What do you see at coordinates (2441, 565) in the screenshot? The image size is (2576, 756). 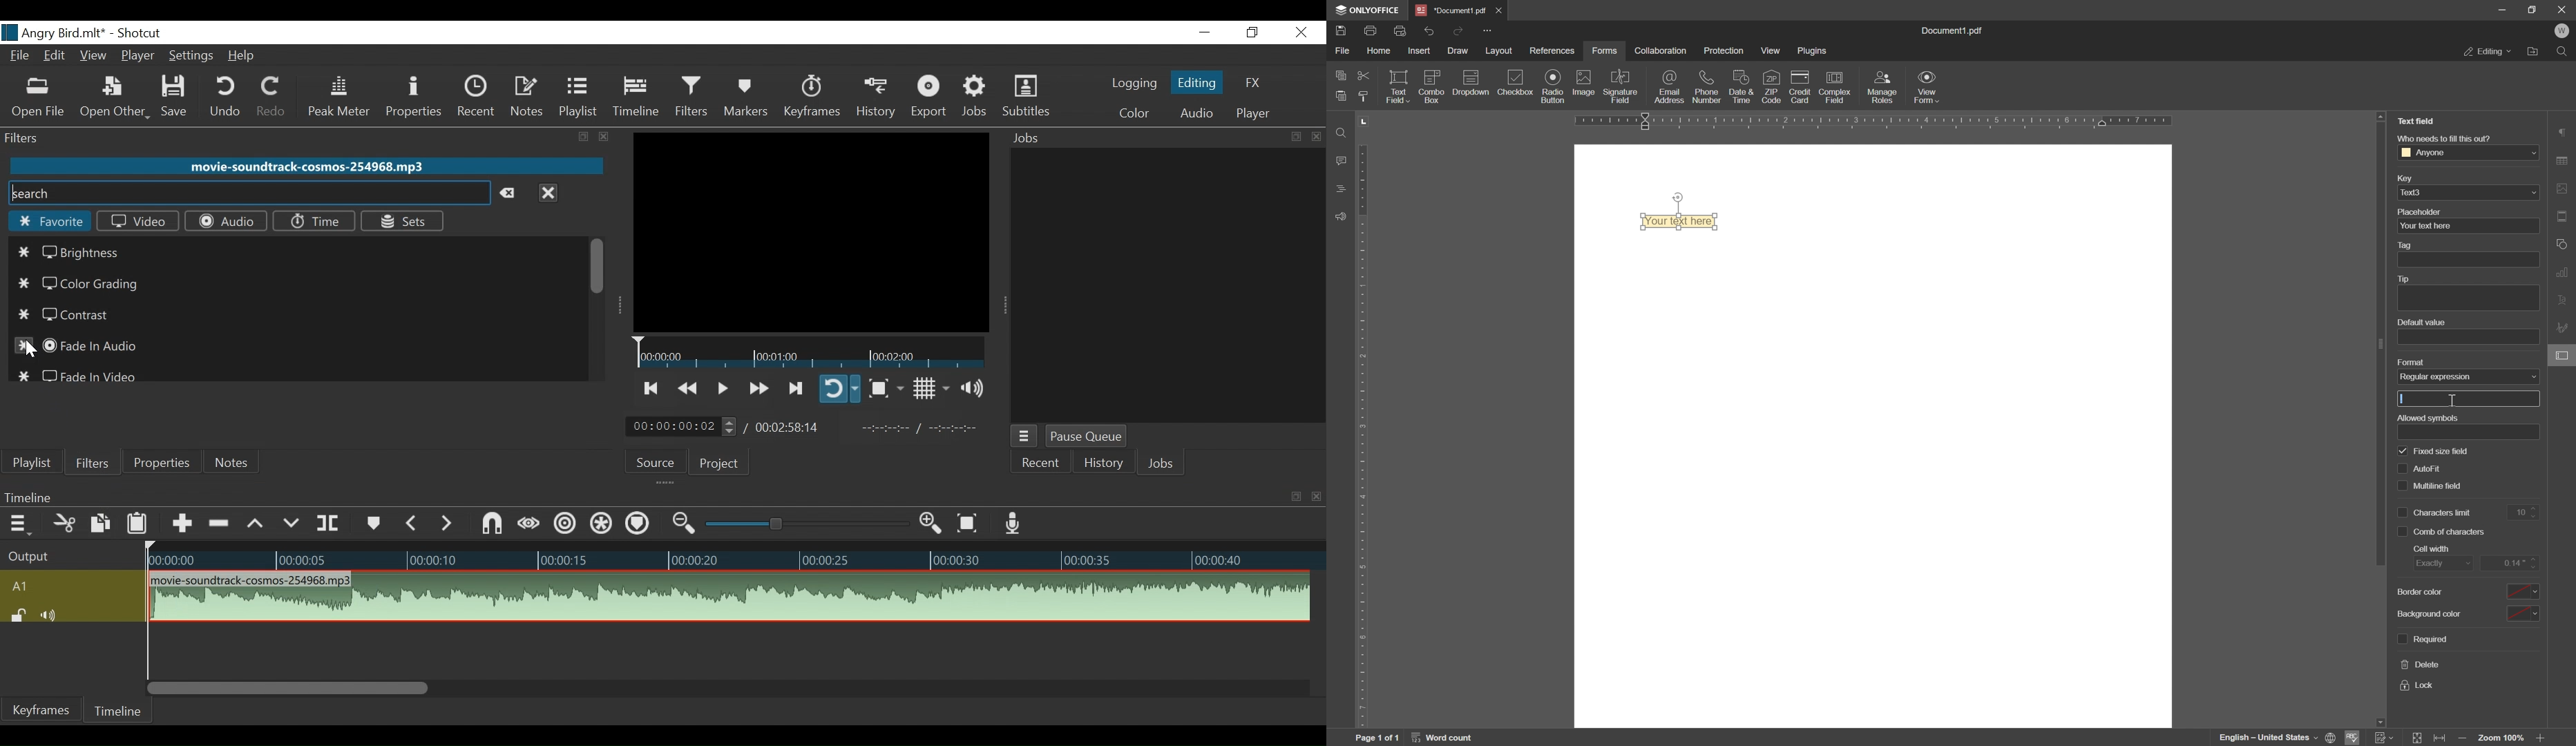 I see `exactly` at bounding box center [2441, 565].